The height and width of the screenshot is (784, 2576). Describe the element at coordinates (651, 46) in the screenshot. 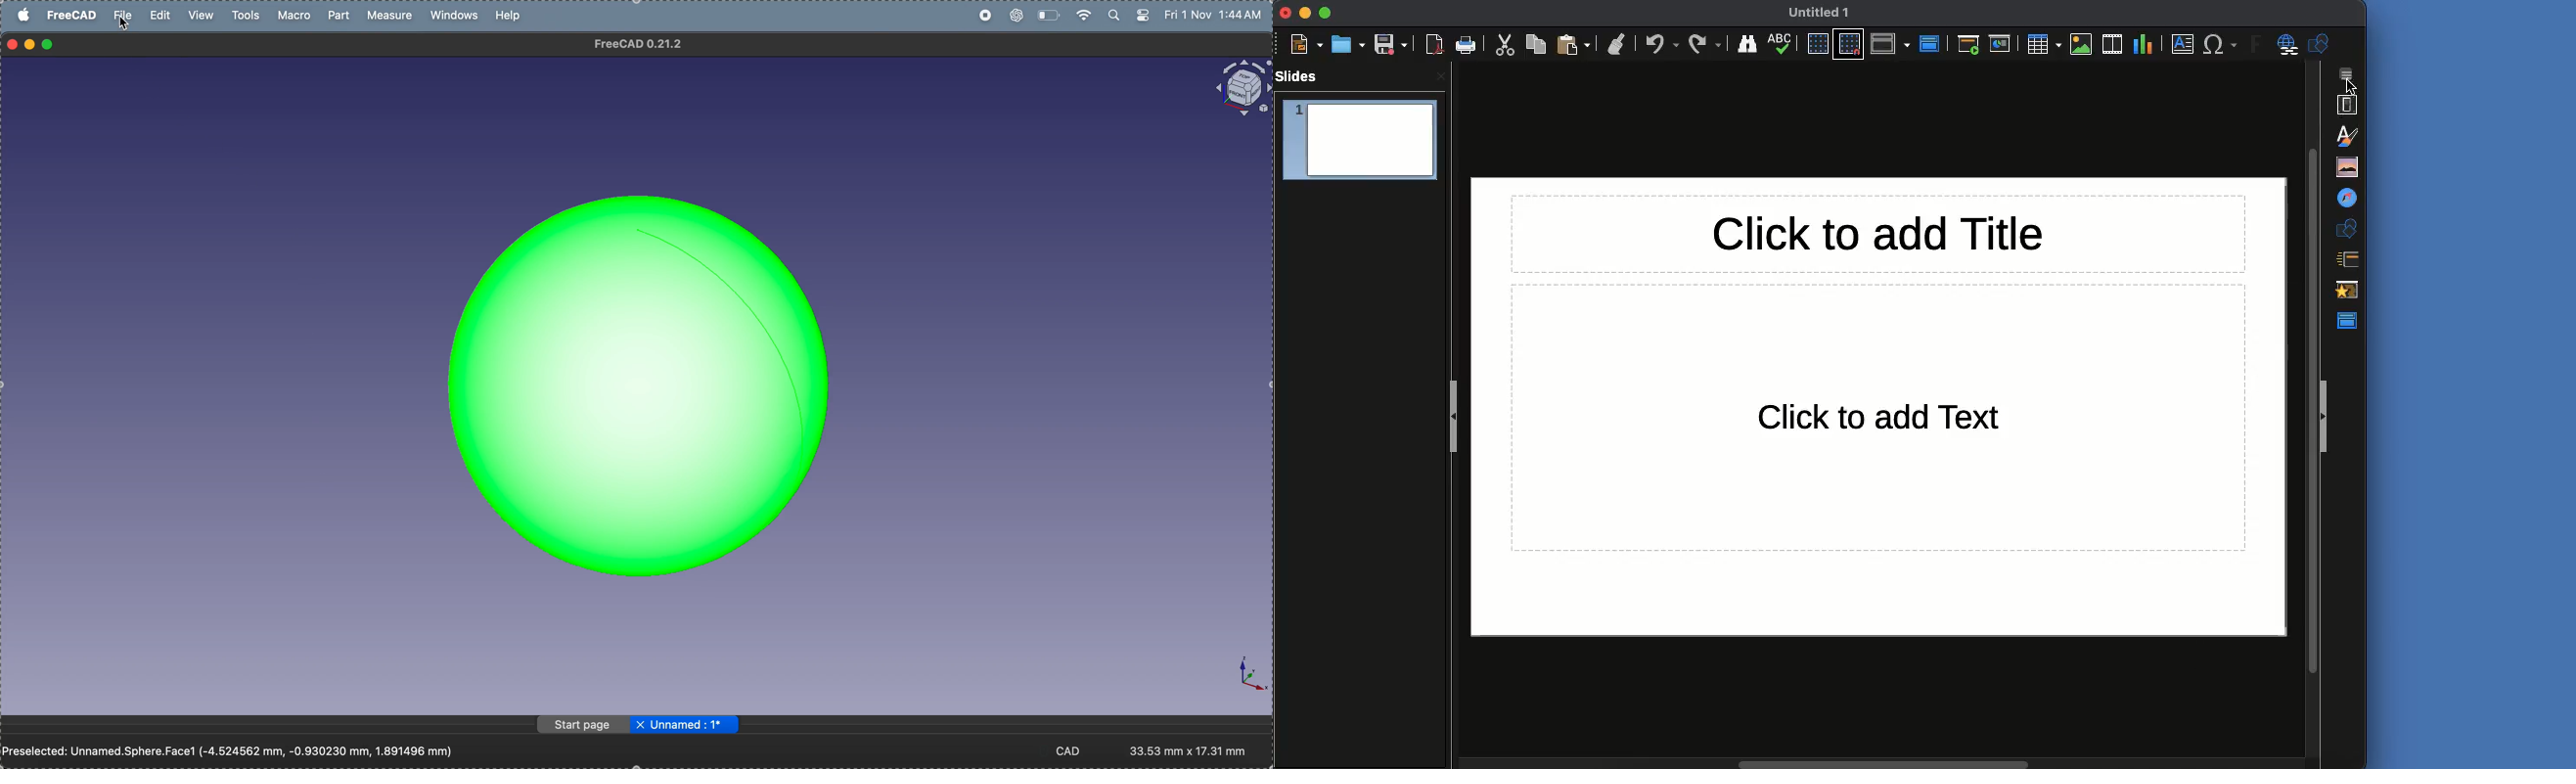

I see `free cad 0.21.2` at that location.